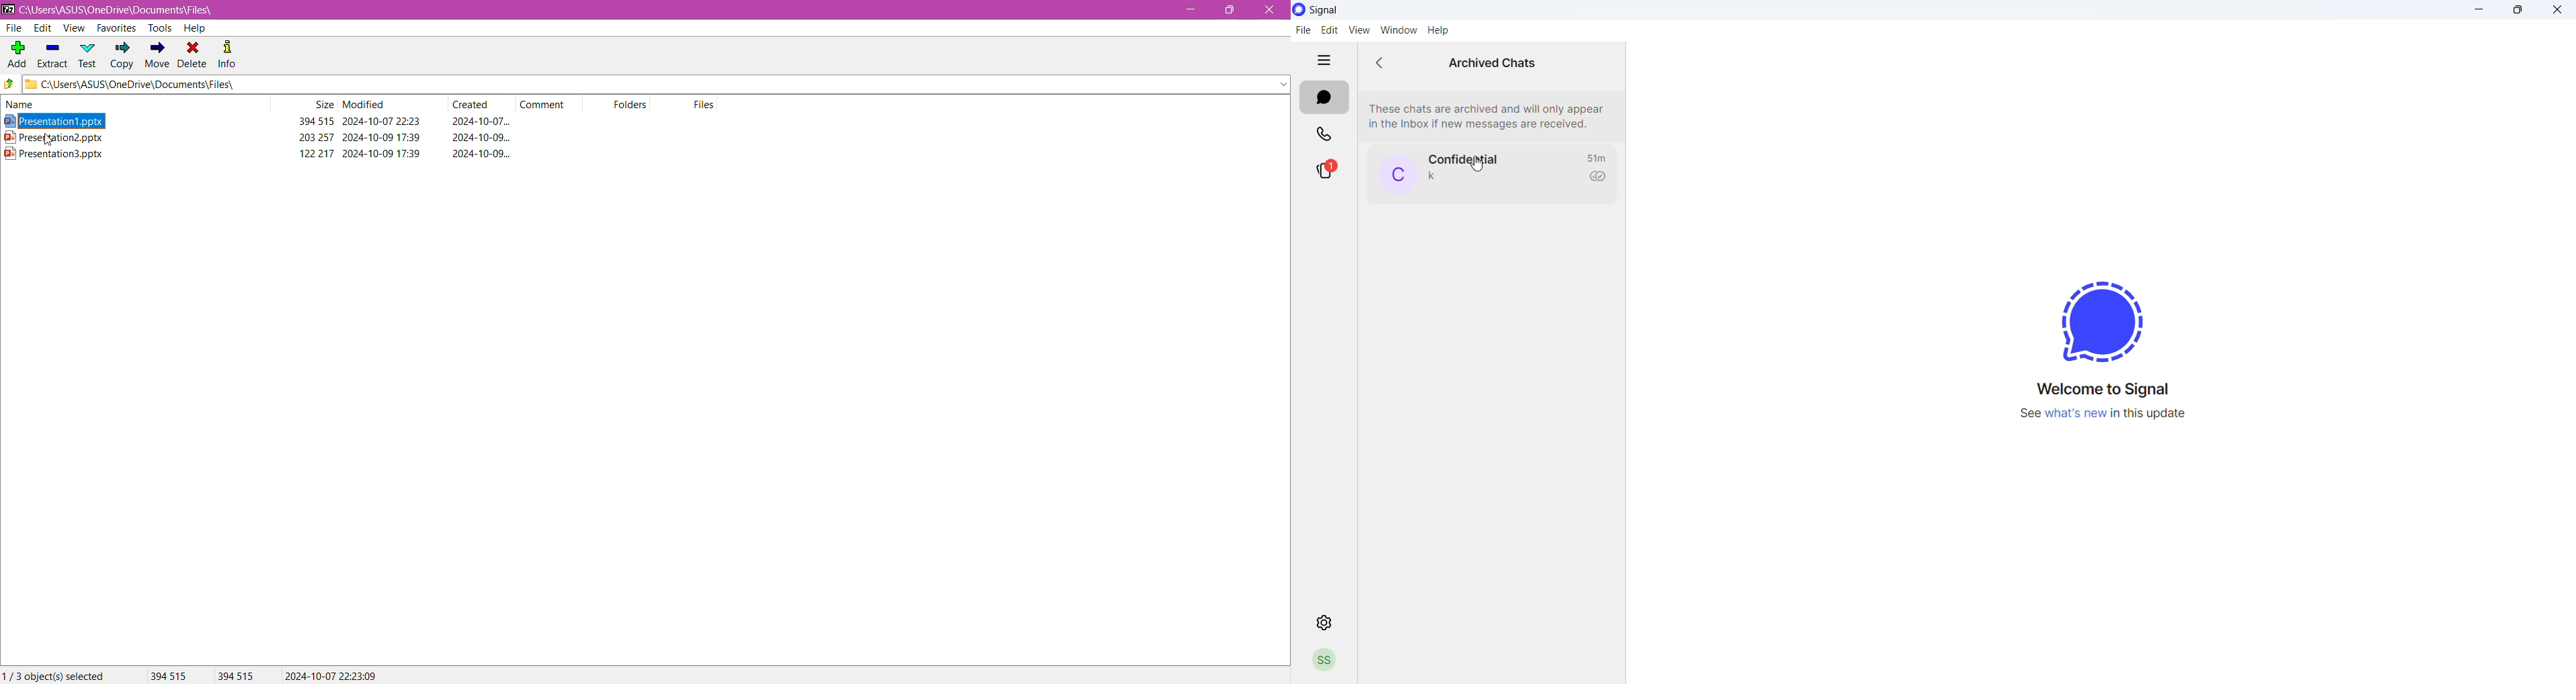 This screenshot has height=700, width=2576. Describe the element at coordinates (1462, 156) in the screenshot. I see `contact name` at that location.